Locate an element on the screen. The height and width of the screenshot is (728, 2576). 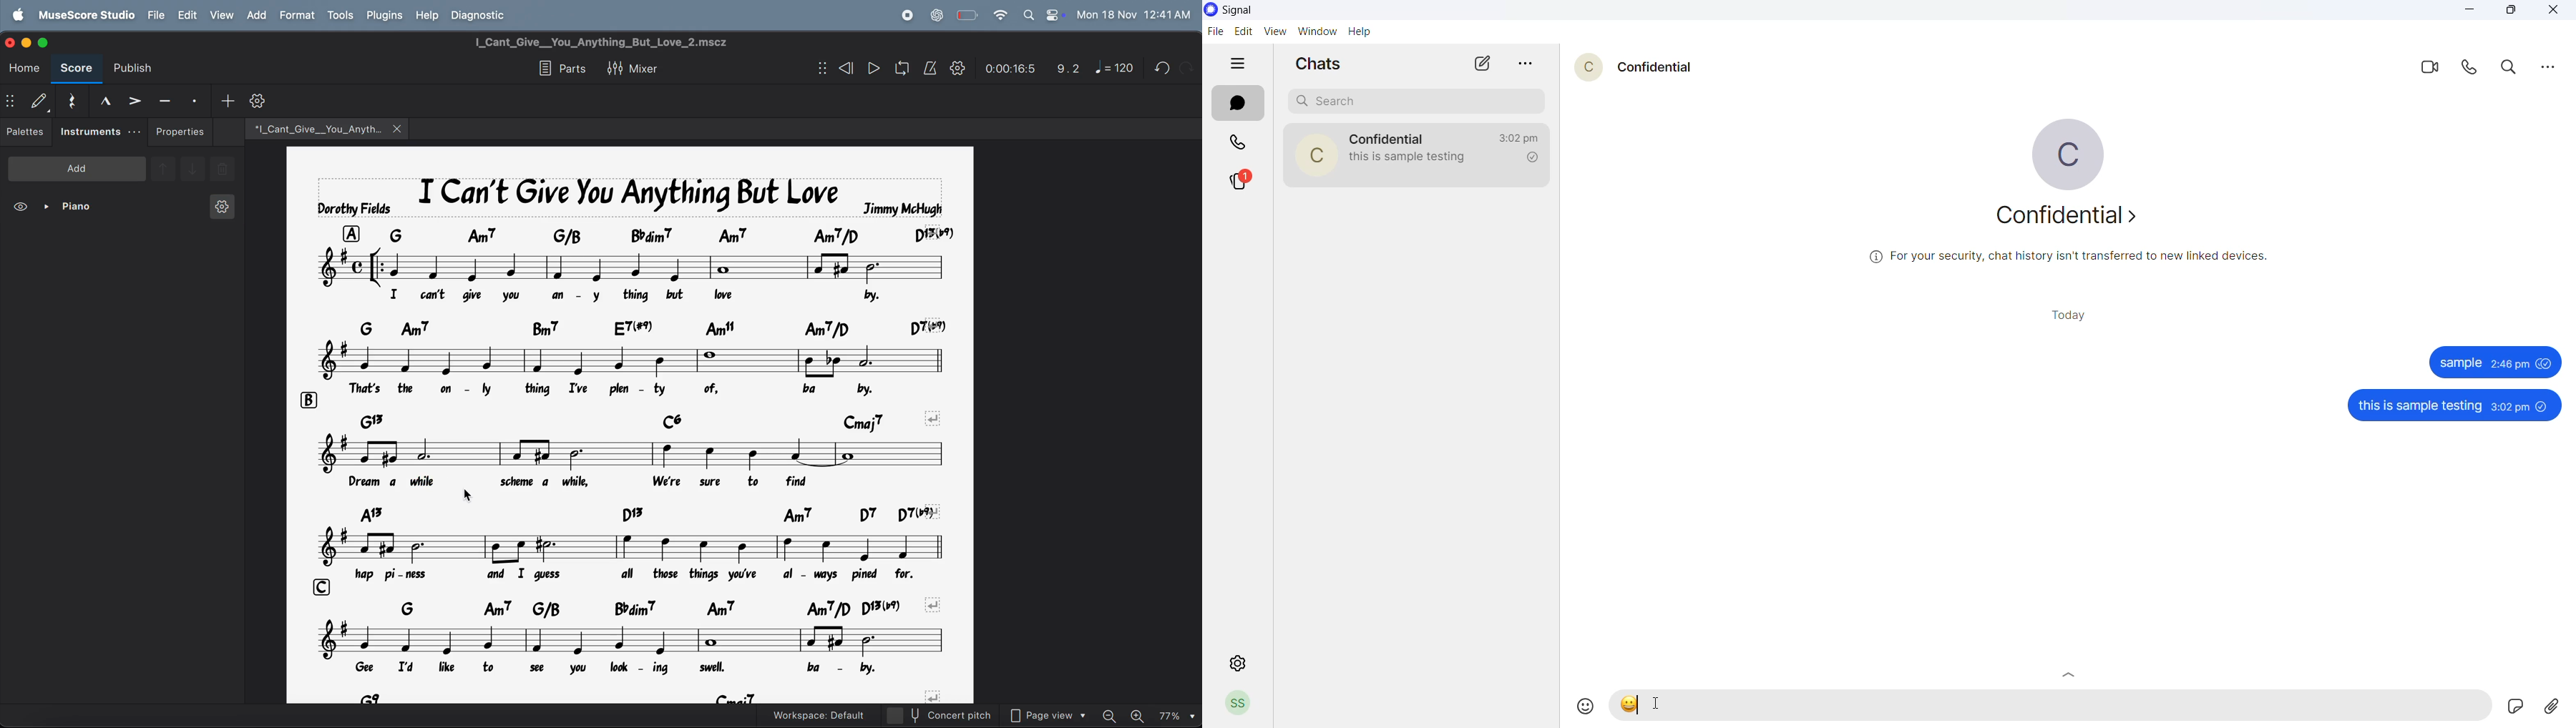
metronome is located at coordinates (930, 68).